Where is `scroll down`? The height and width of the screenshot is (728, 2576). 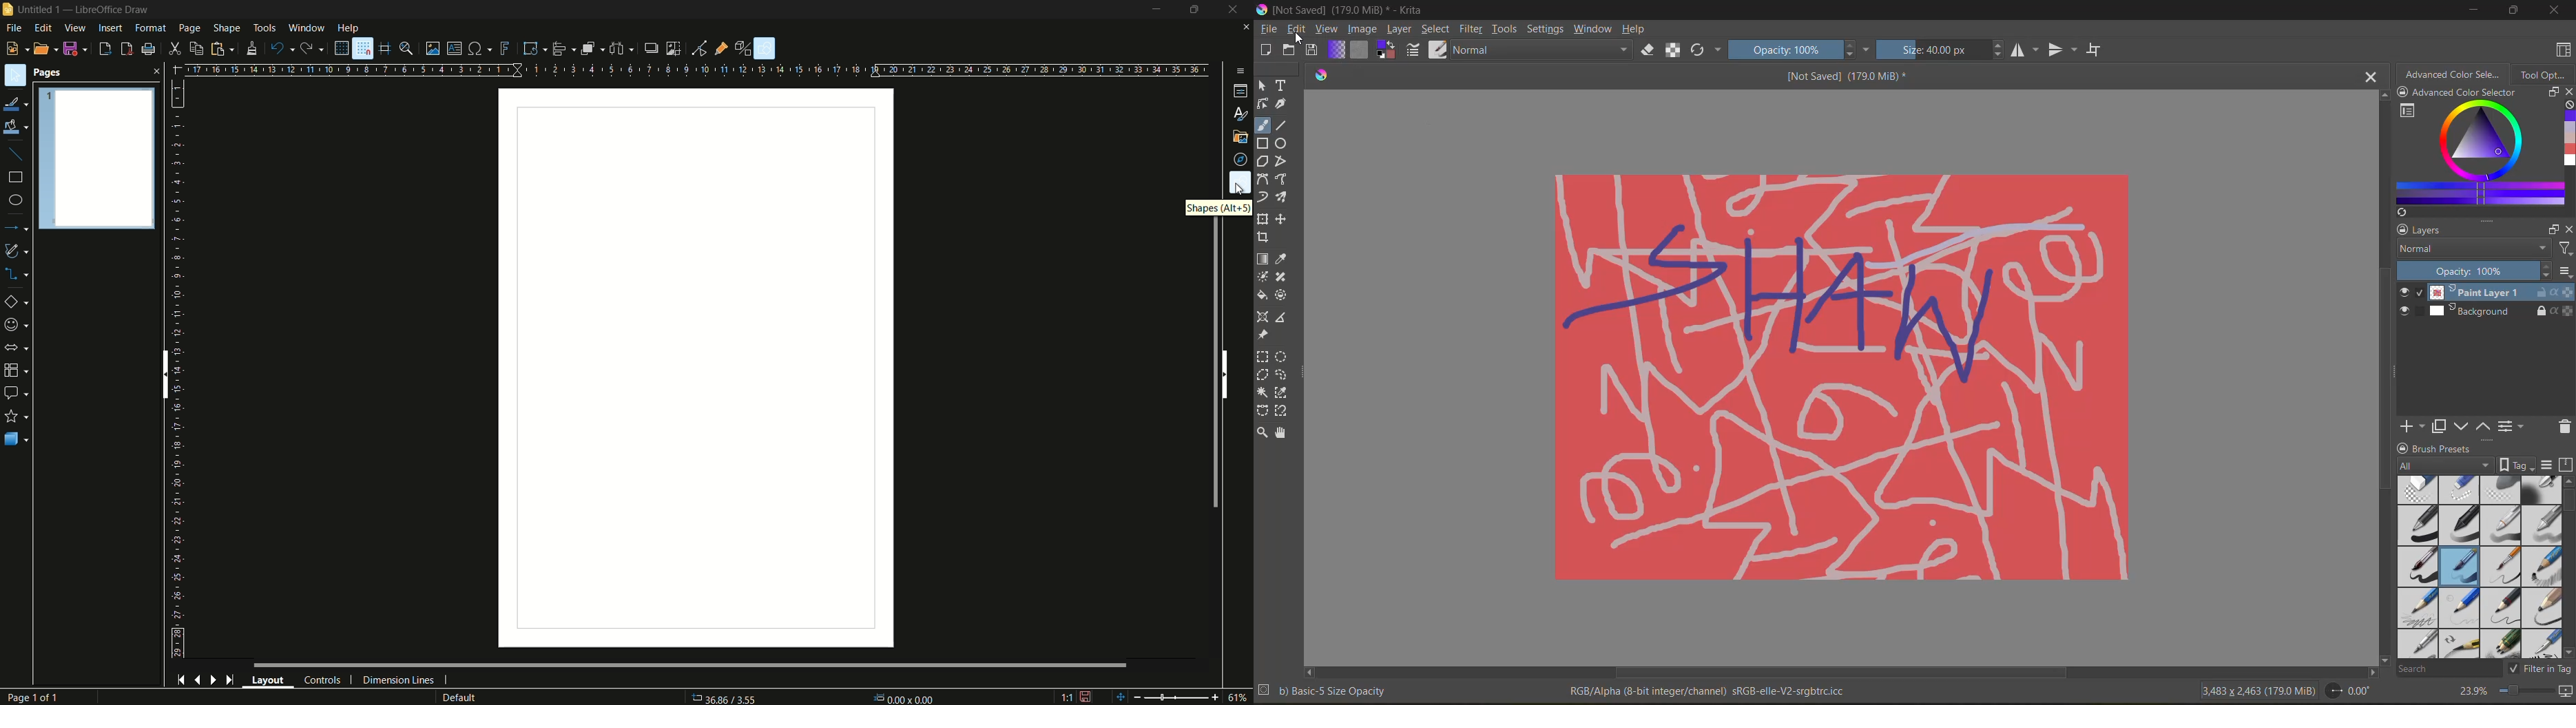
scroll down is located at coordinates (2380, 655).